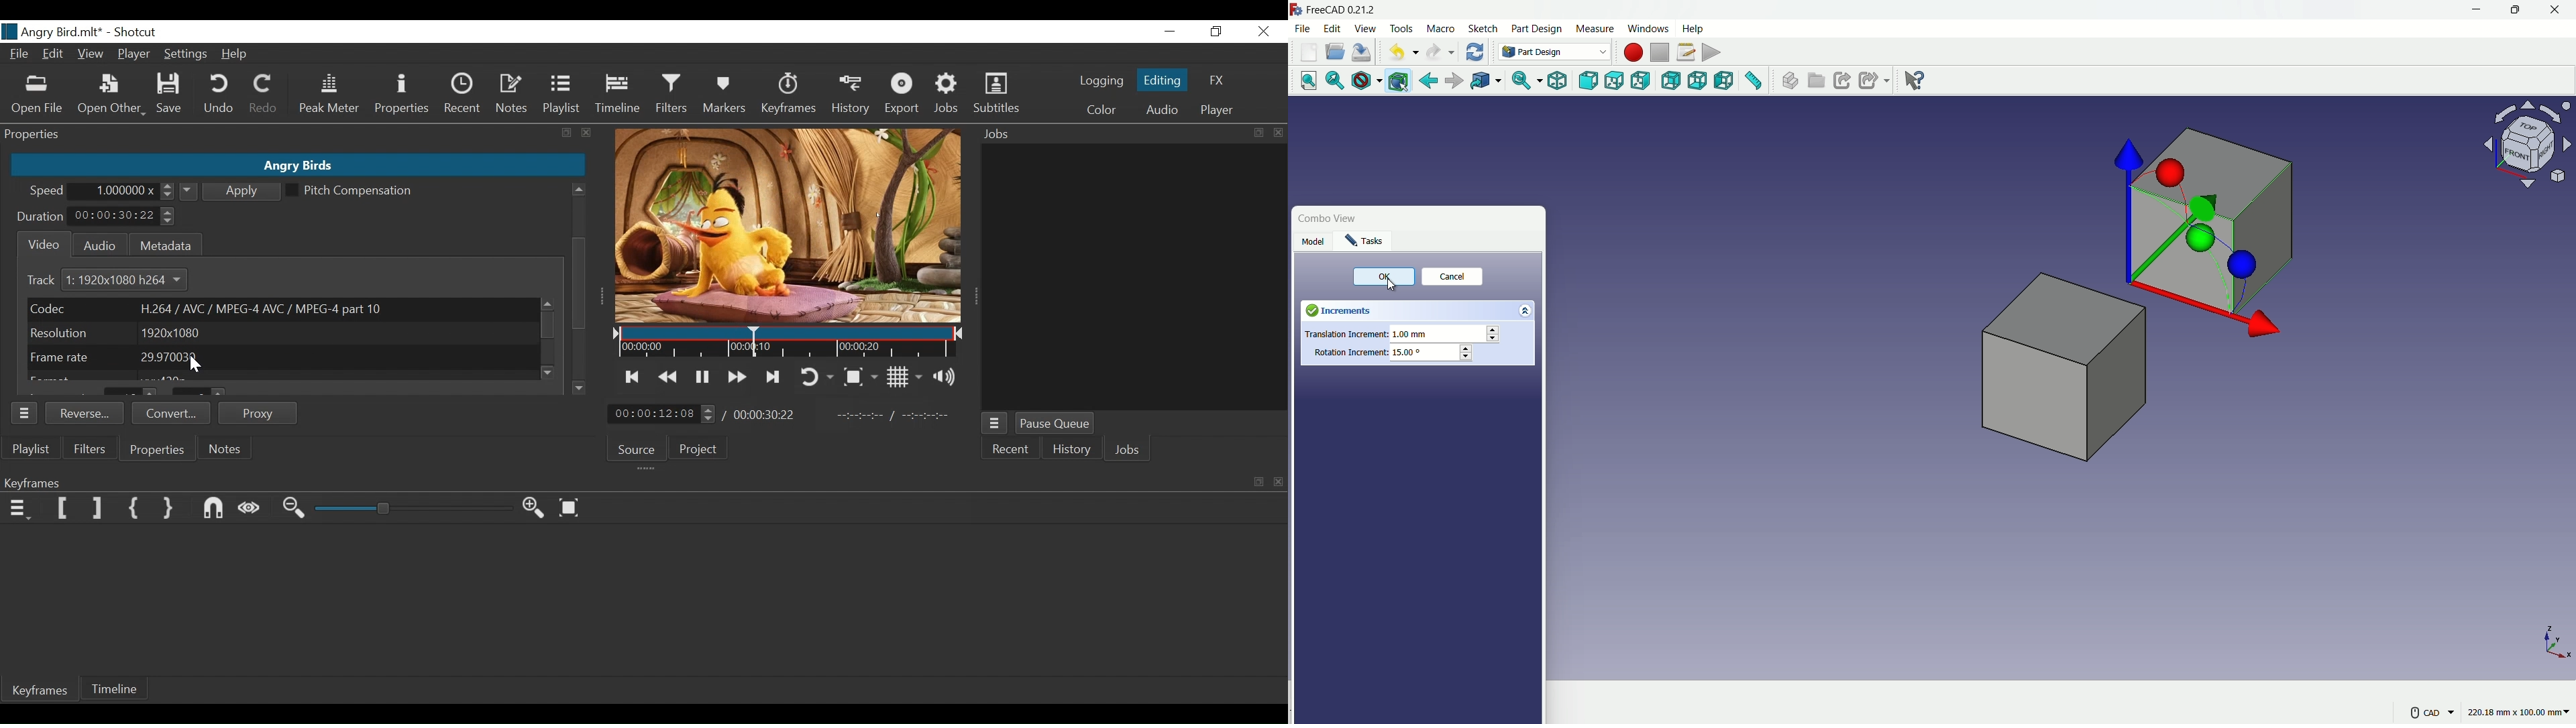 The image size is (2576, 728). Describe the element at coordinates (1788, 81) in the screenshot. I see `create part` at that location.